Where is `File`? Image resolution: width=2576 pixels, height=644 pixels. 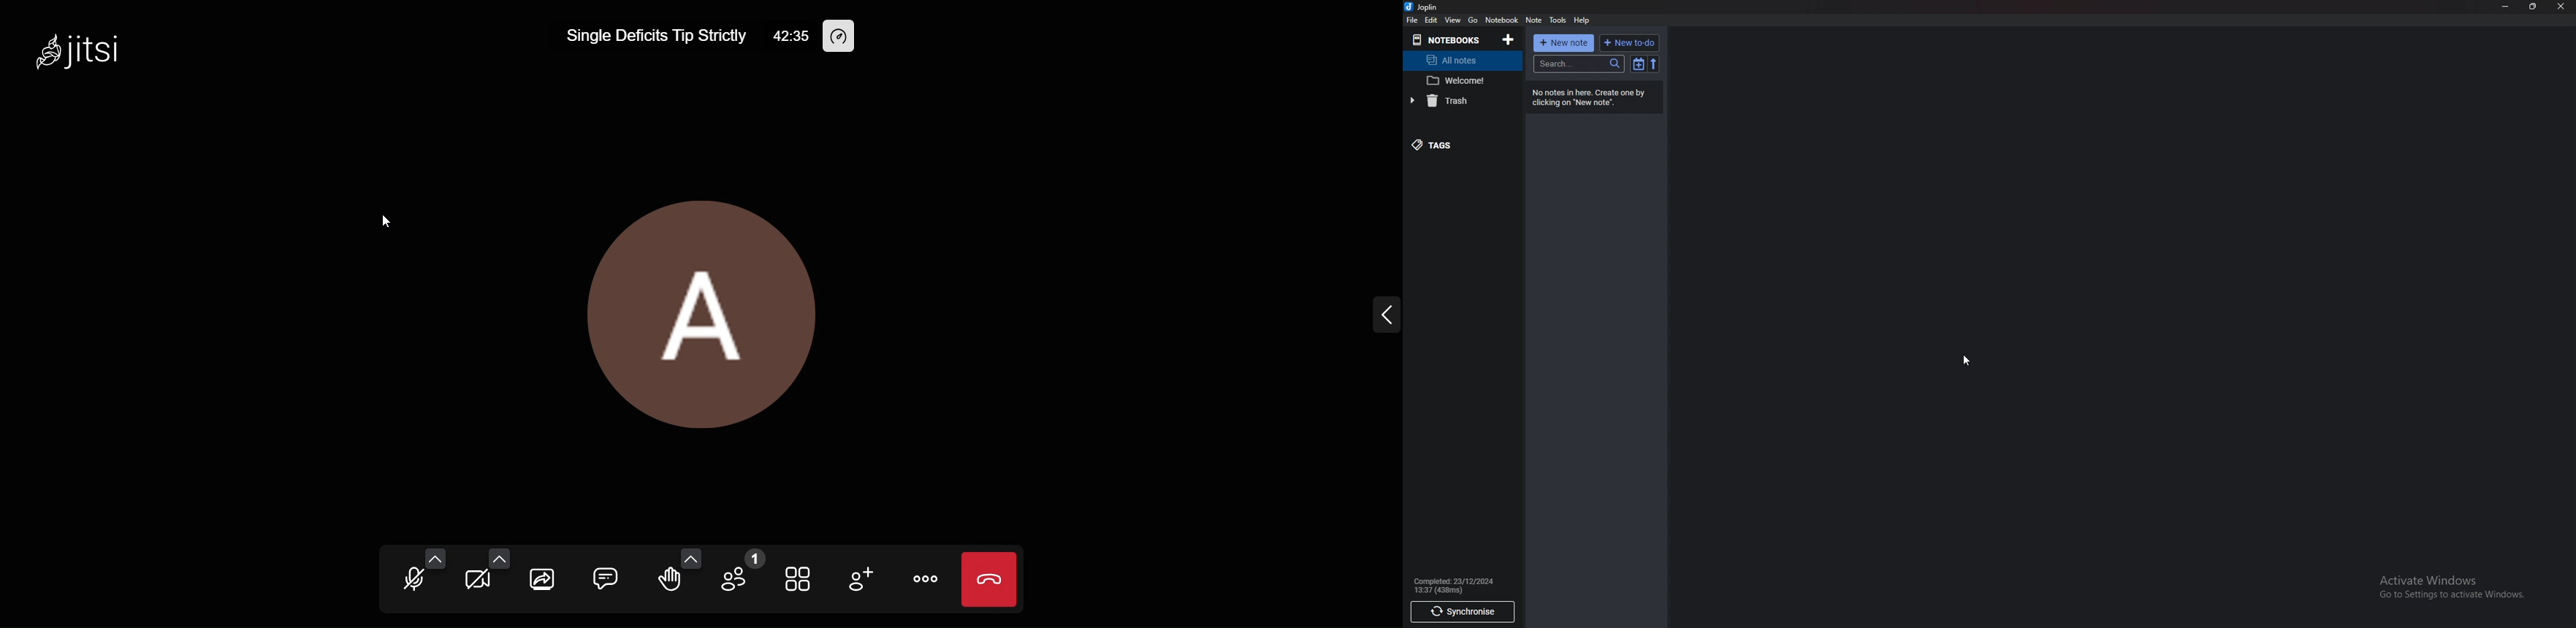 File is located at coordinates (1412, 20).